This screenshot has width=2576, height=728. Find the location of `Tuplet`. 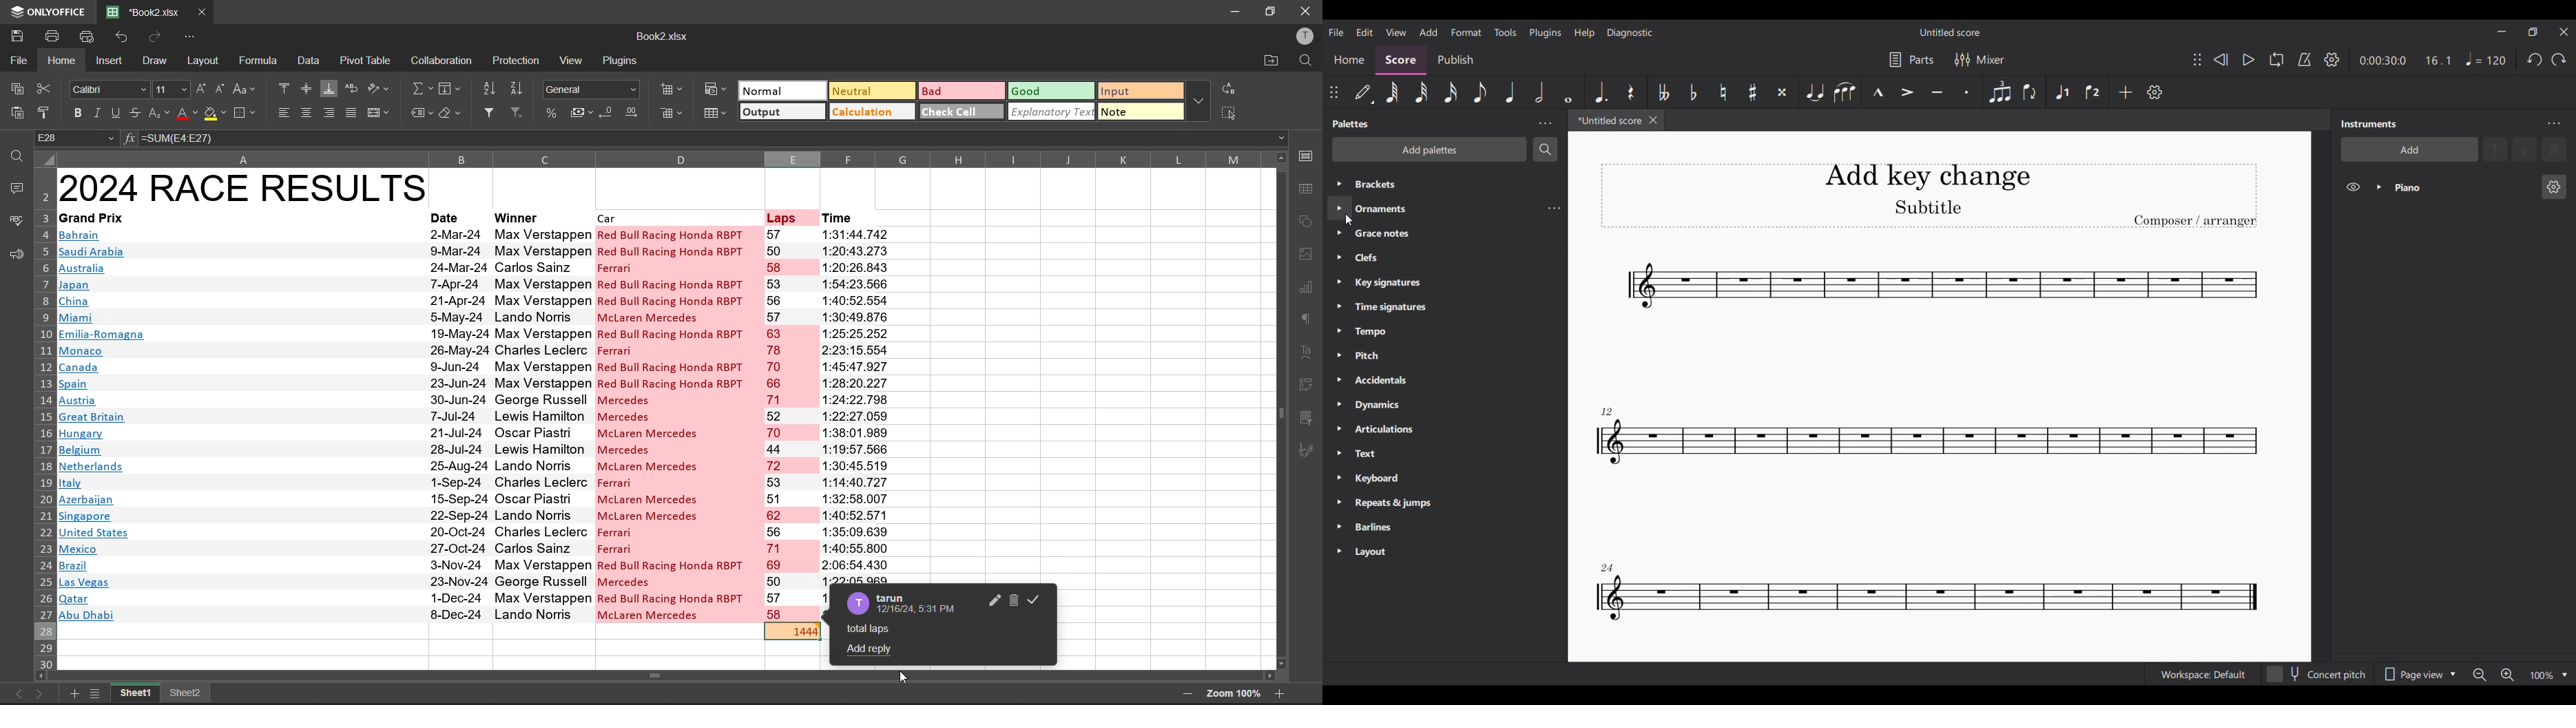

Tuplet is located at coordinates (2000, 92).